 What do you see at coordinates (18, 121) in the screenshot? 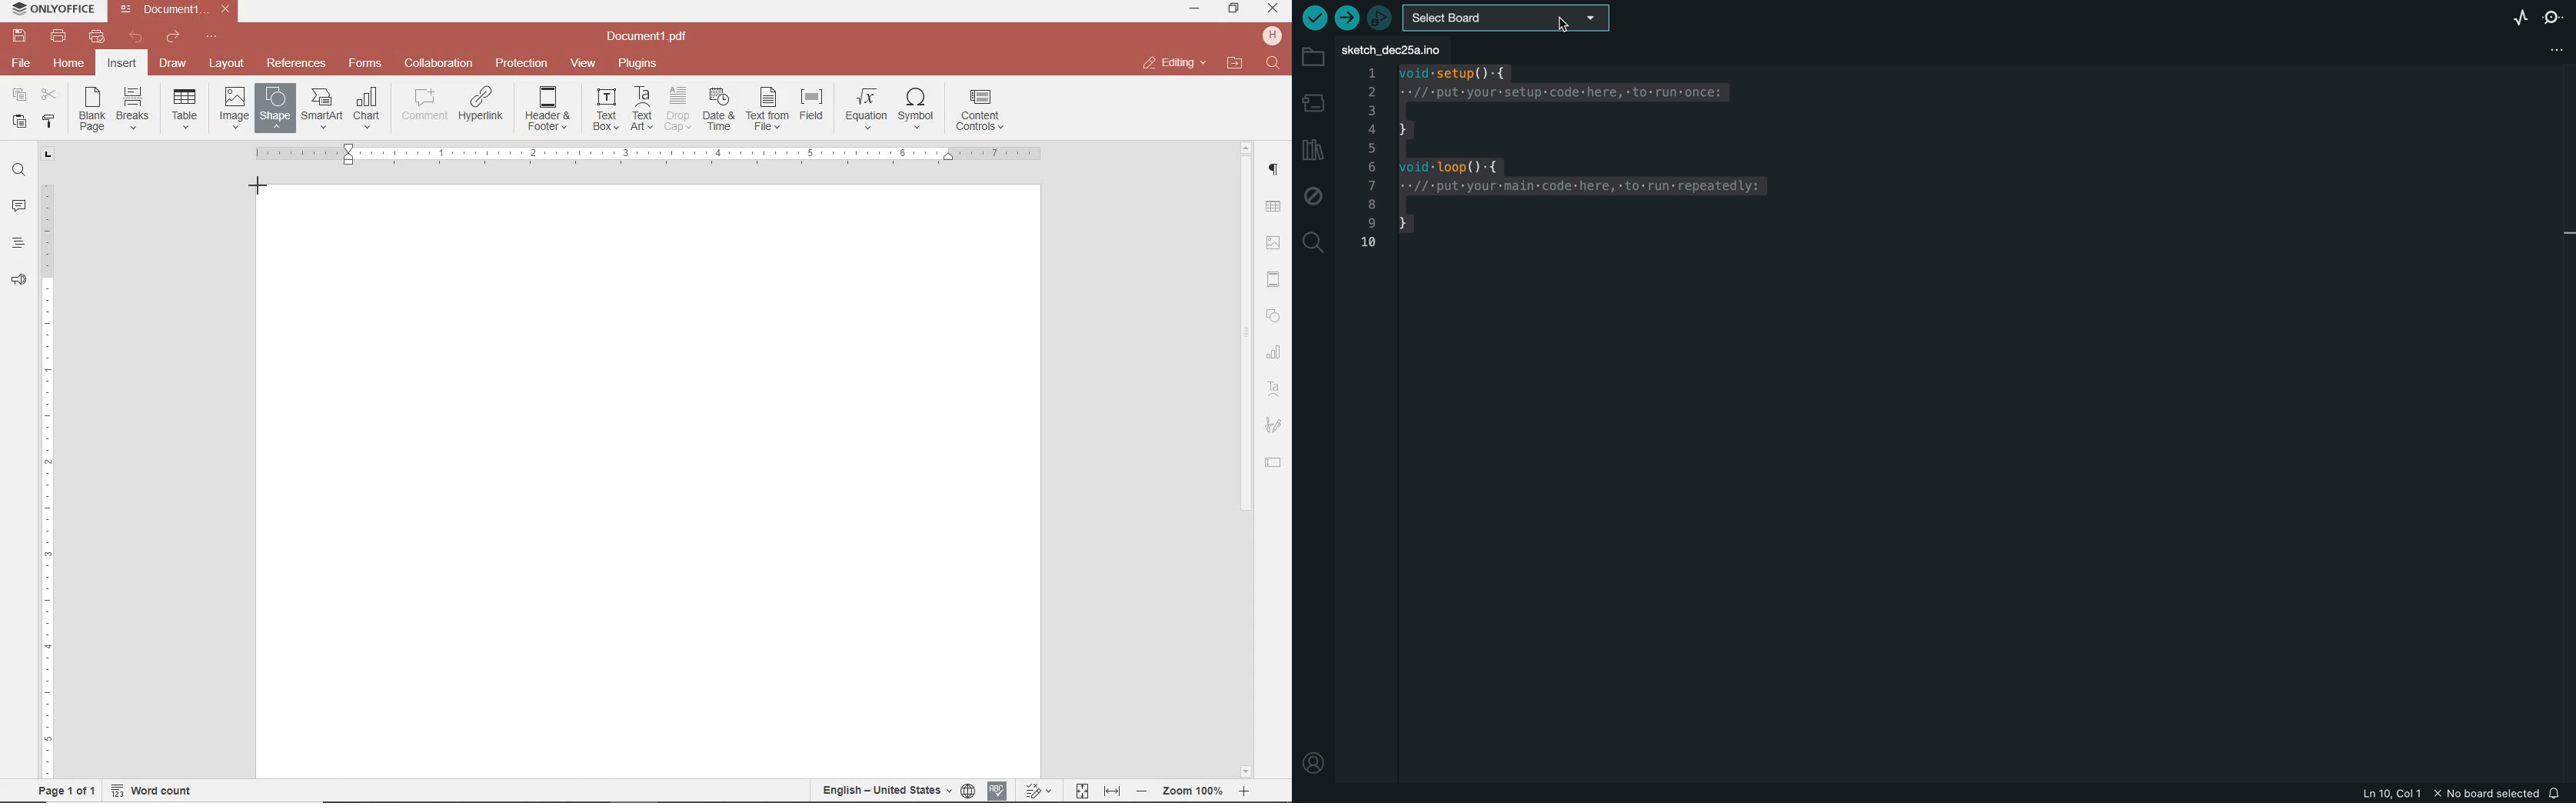
I see `paste` at bounding box center [18, 121].